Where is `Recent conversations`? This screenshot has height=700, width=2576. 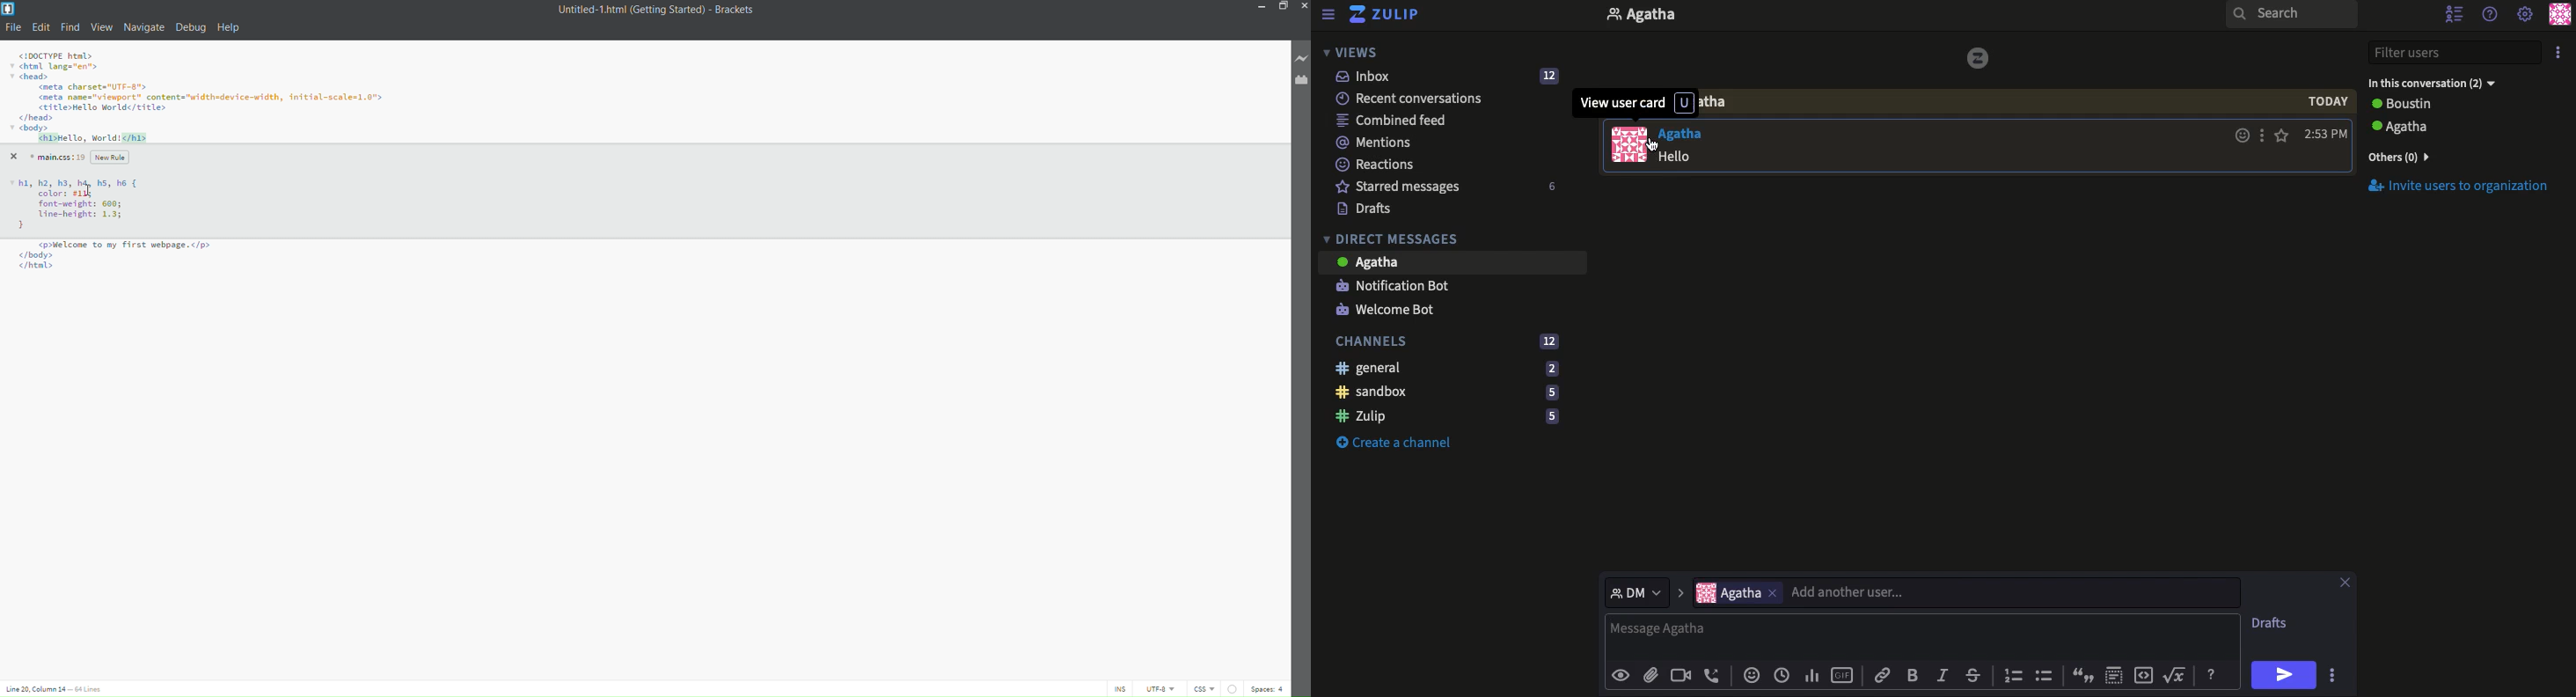 Recent conversations is located at coordinates (1416, 98).